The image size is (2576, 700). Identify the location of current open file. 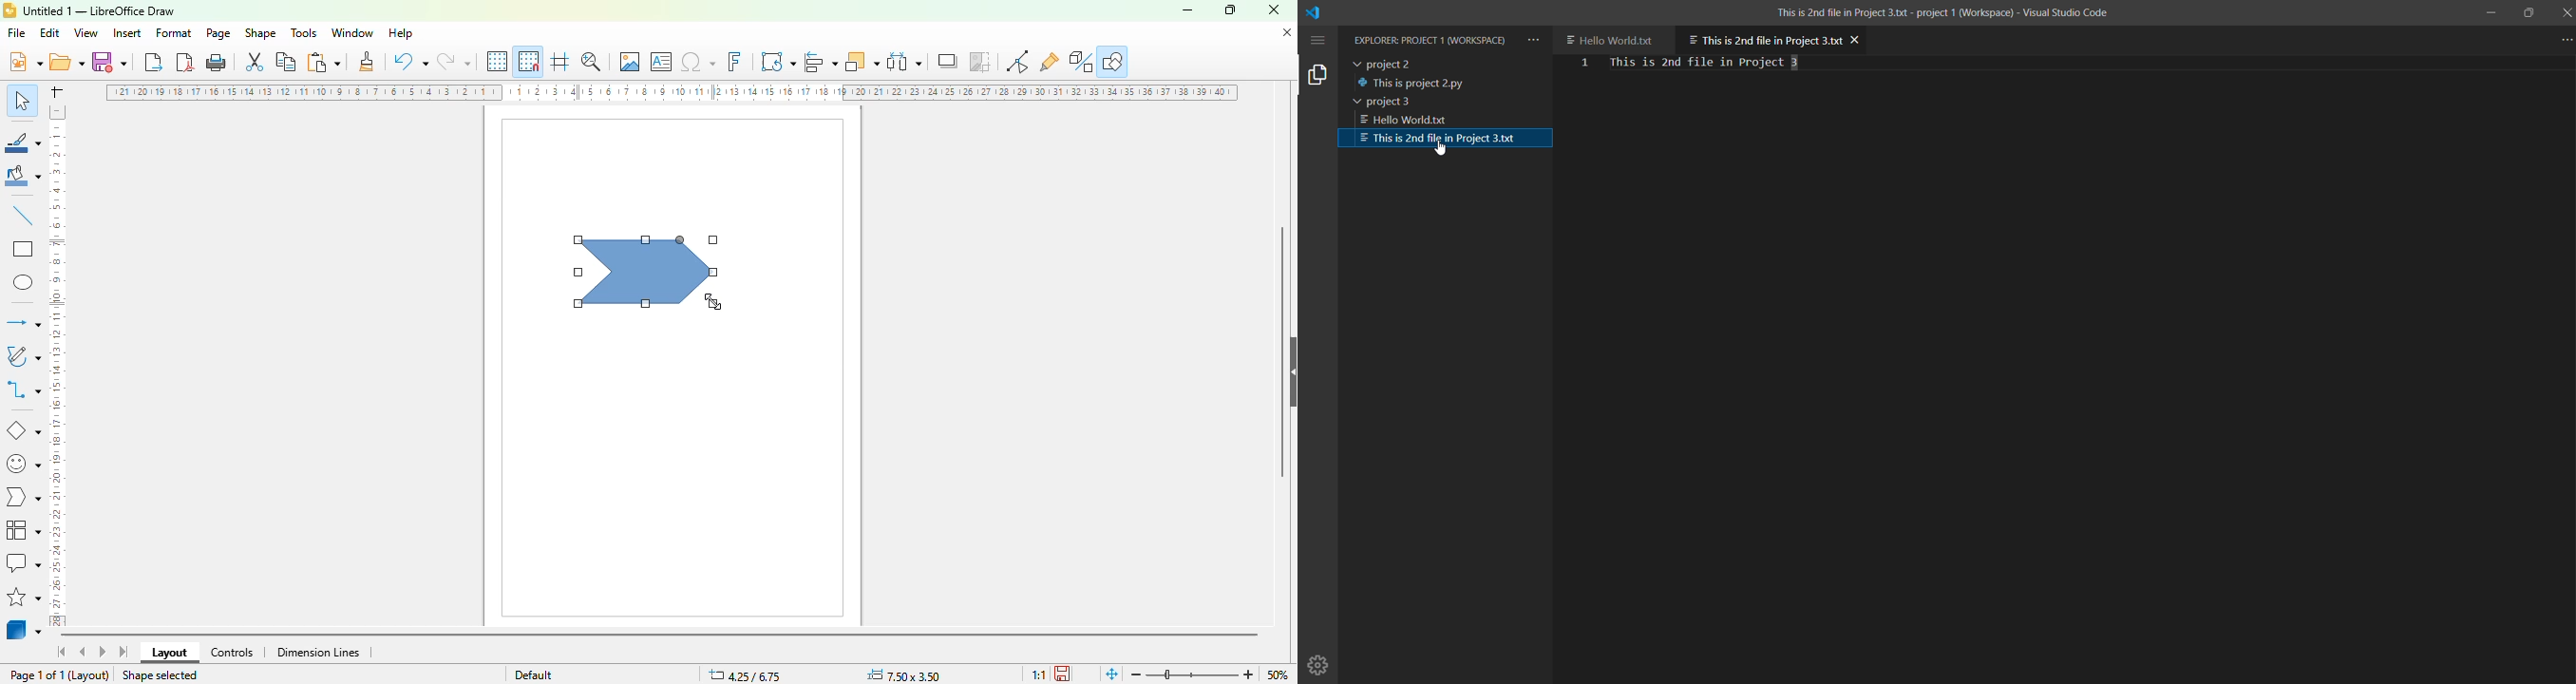
(1763, 38).